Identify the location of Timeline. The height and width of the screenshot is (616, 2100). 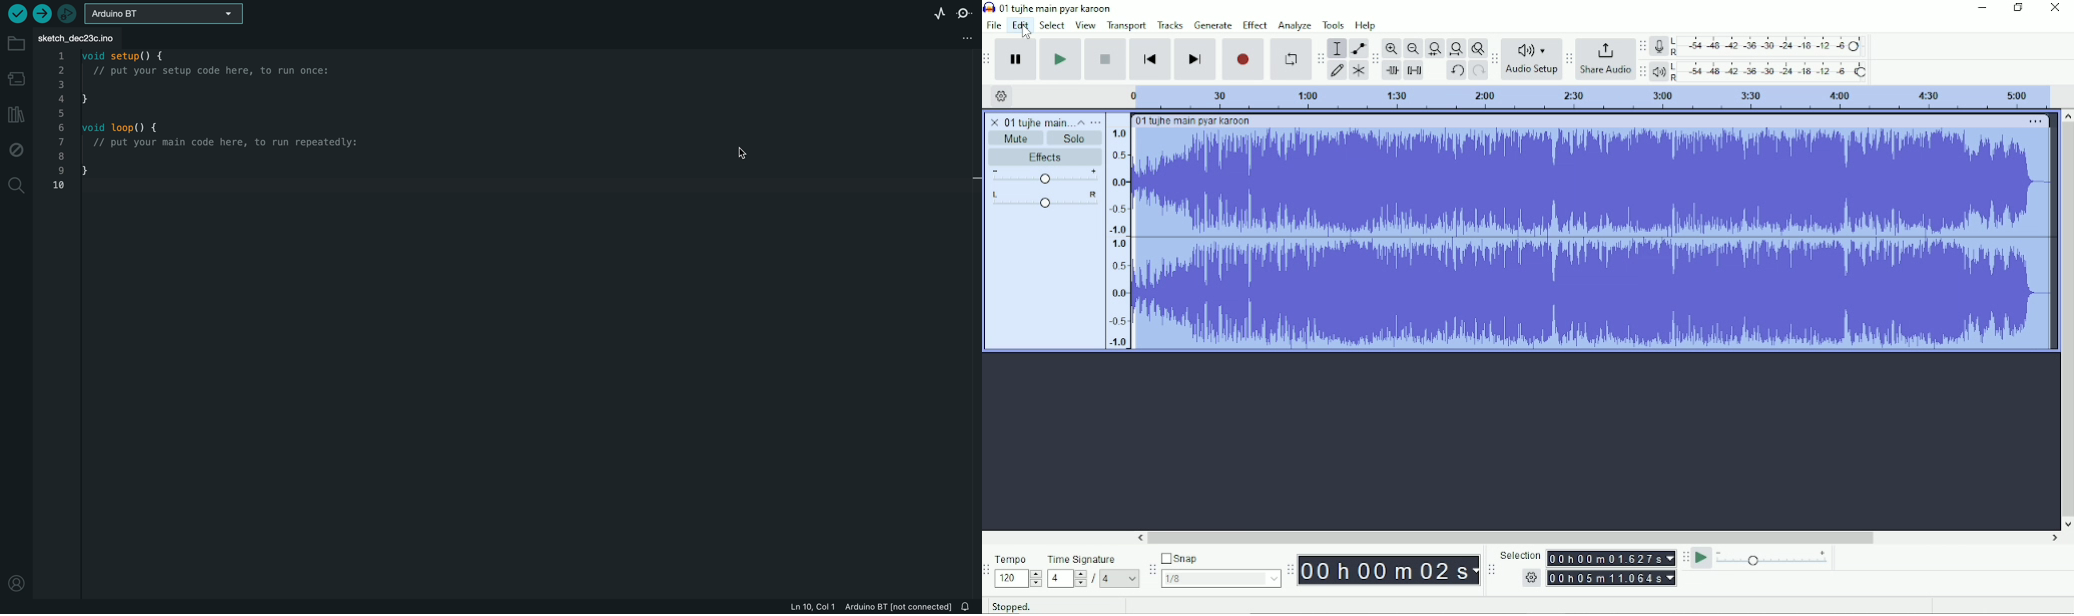
(1587, 97).